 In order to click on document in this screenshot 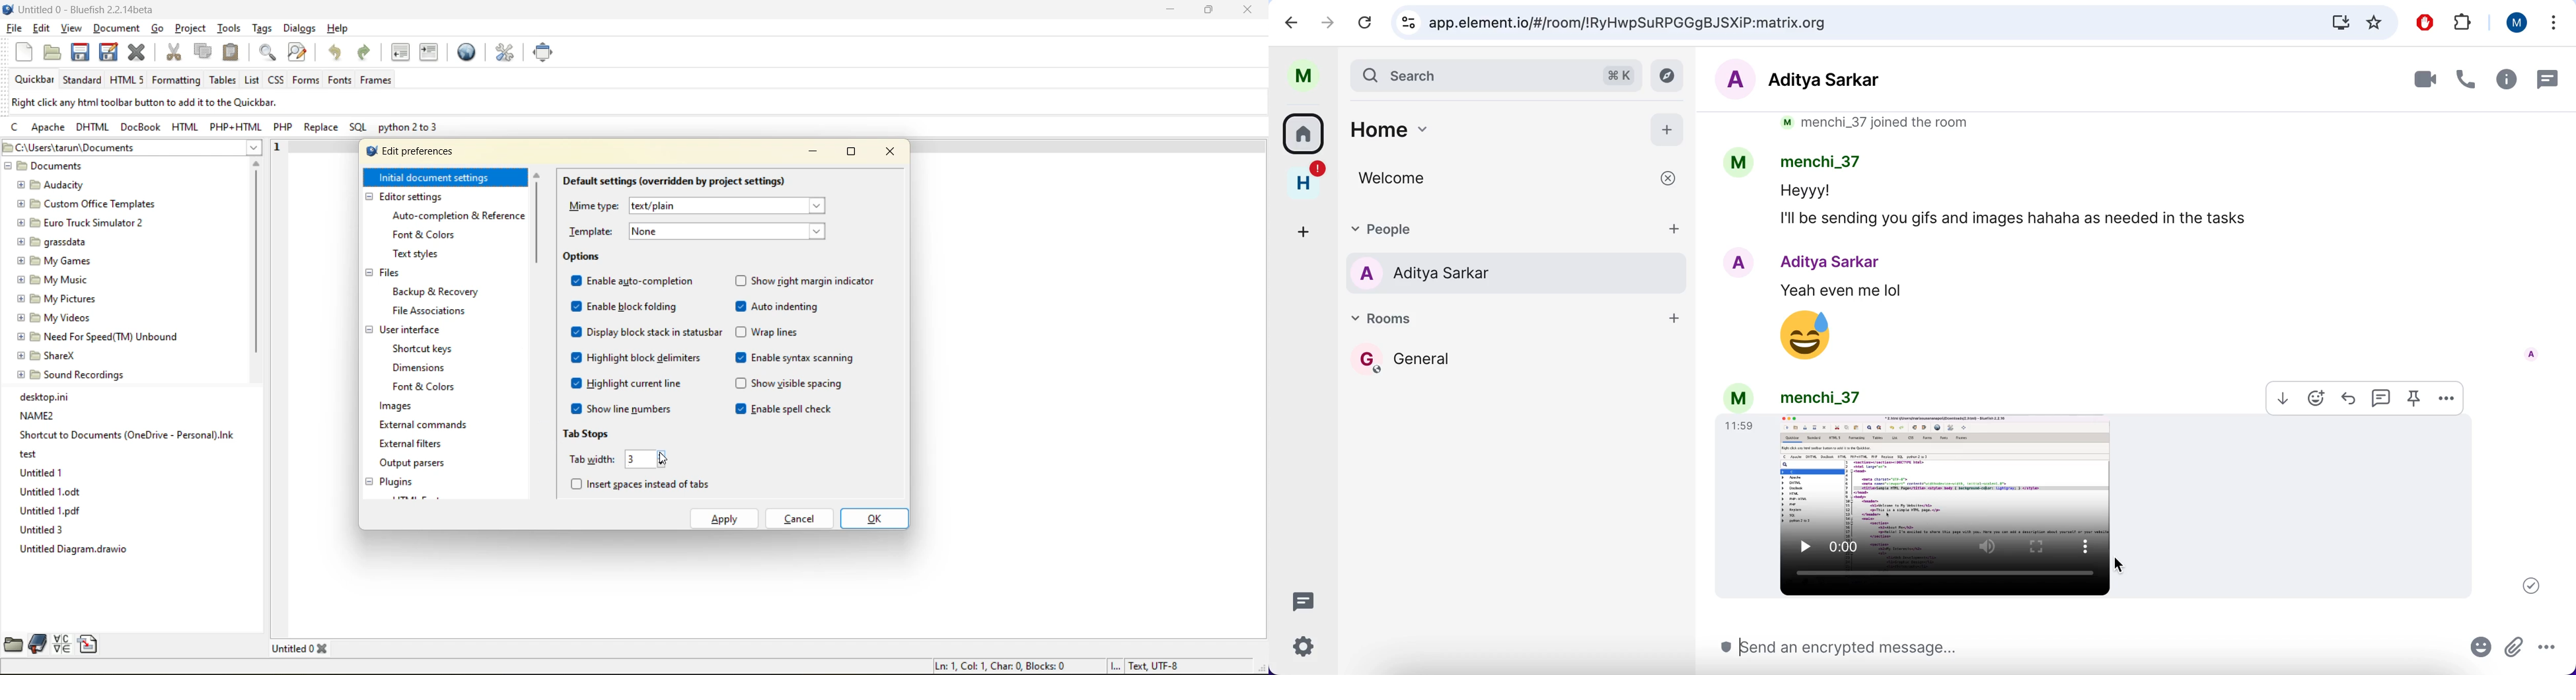, I will do `click(118, 30)`.